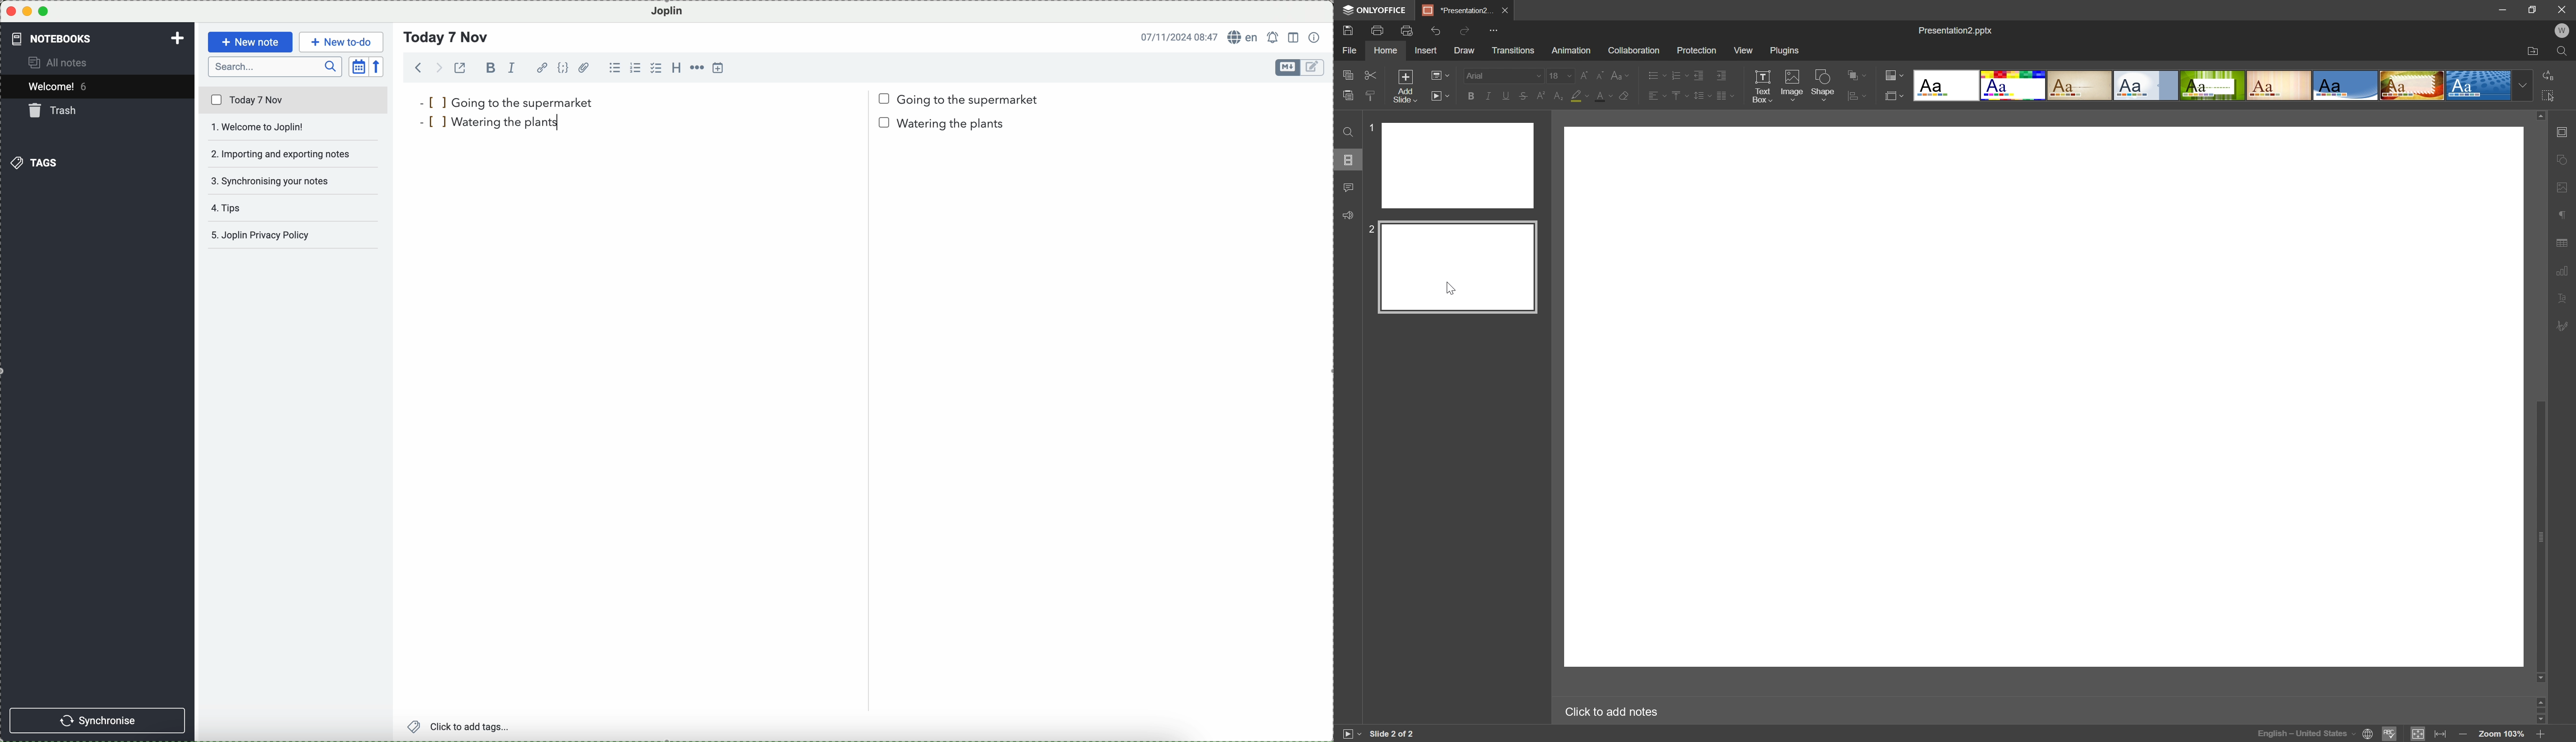 This screenshot has width=2576, height=756. What do you see at coordinates (1513, 51) in the screenshot?
I see `Transitions` at bounding box center [1513, 51].